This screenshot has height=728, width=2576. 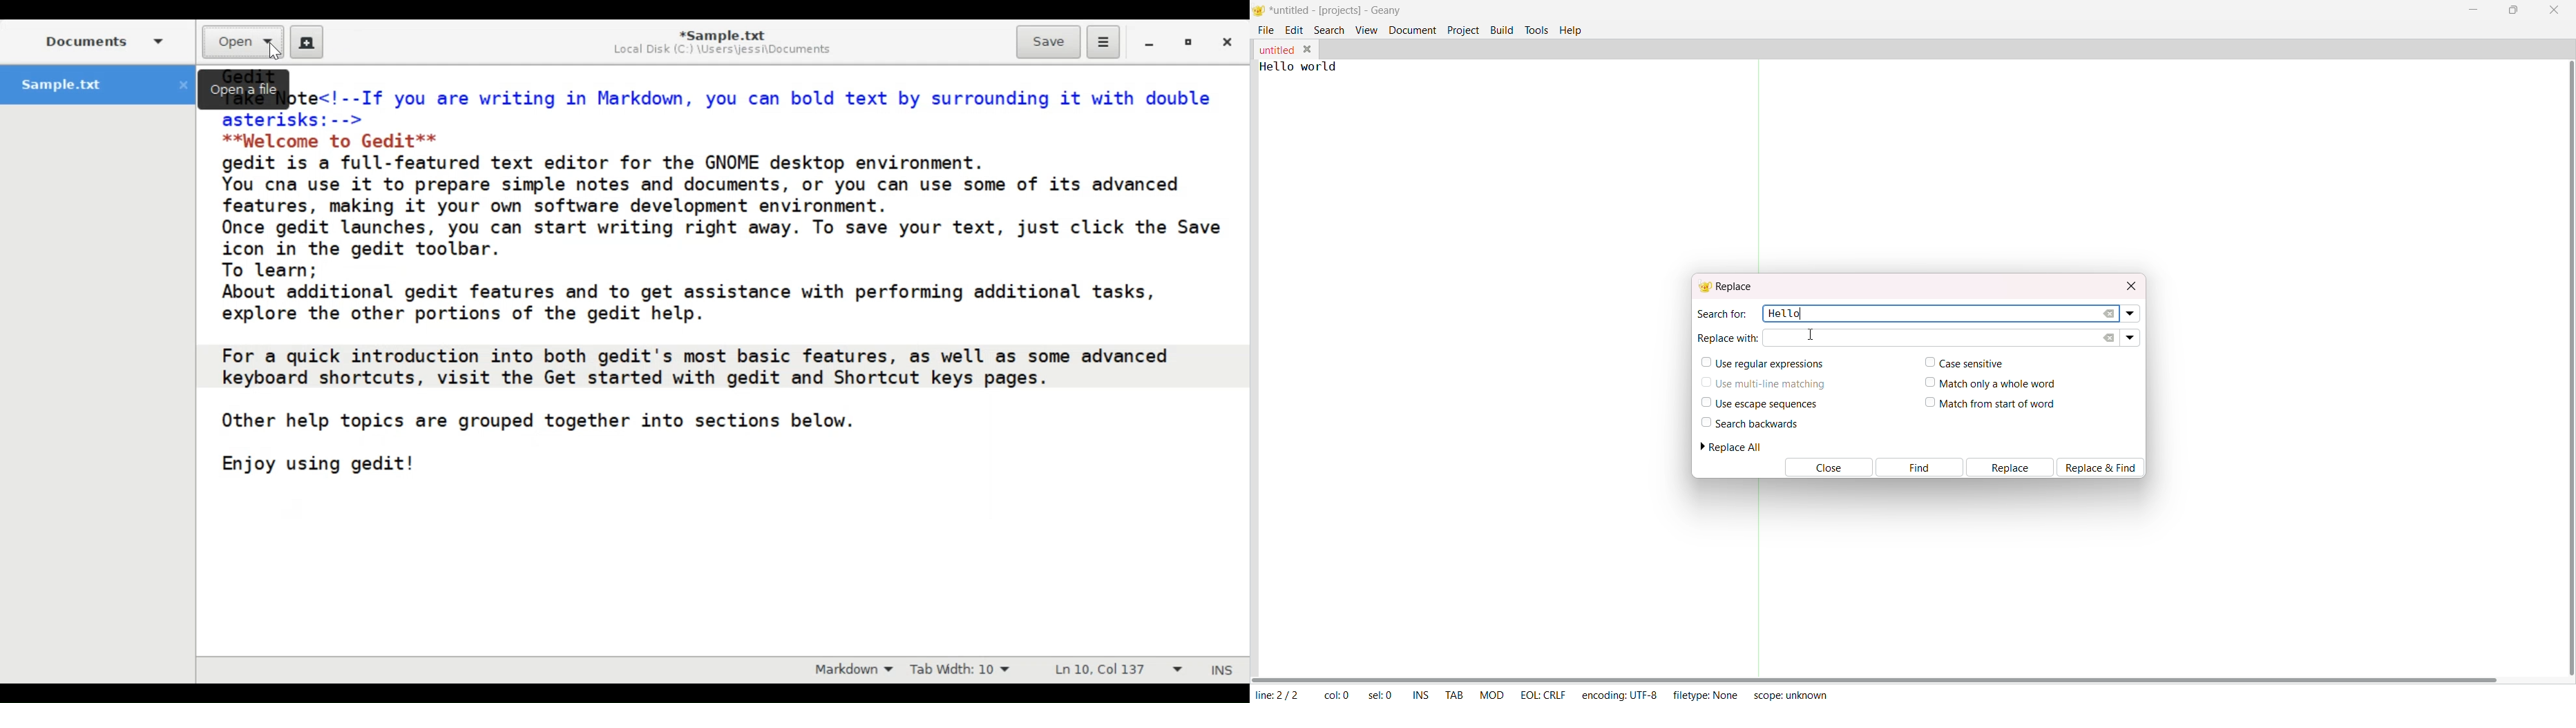 What do you see at coordinates (1310, 49) in the screenshot?
I see `close tab` at bounding box center [1310, 49].